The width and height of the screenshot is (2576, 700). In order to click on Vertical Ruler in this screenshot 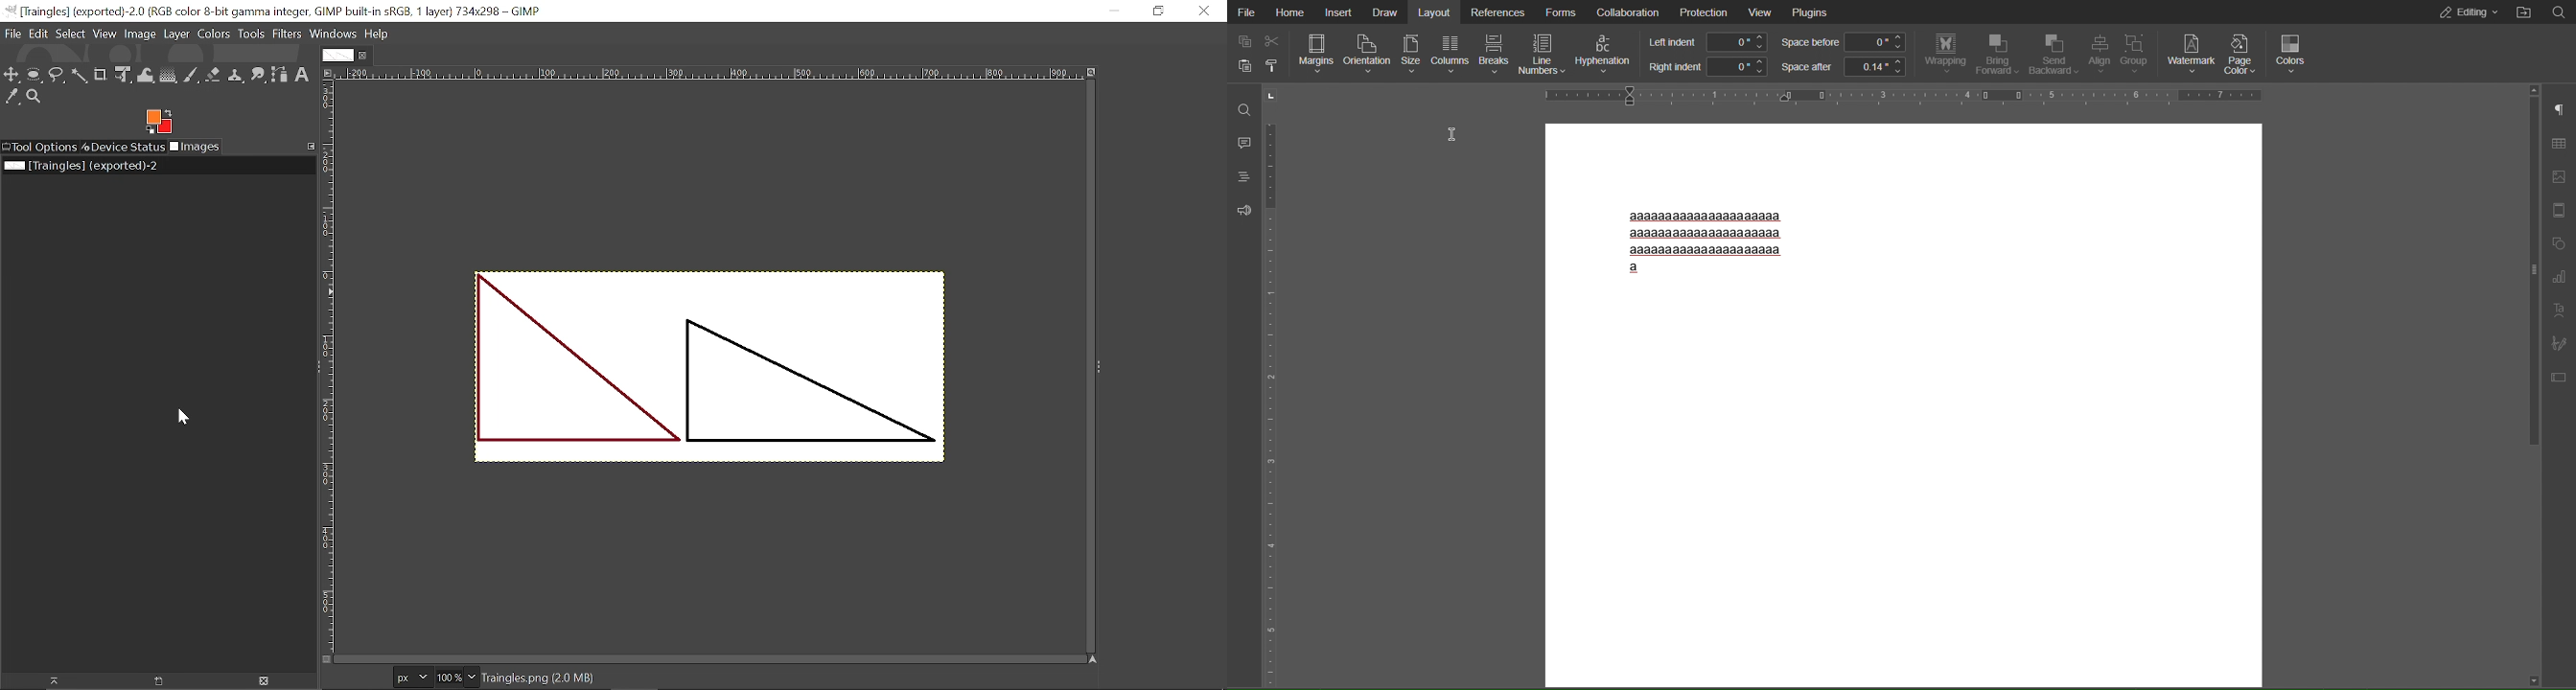, I will do `click(1273, 386)`.